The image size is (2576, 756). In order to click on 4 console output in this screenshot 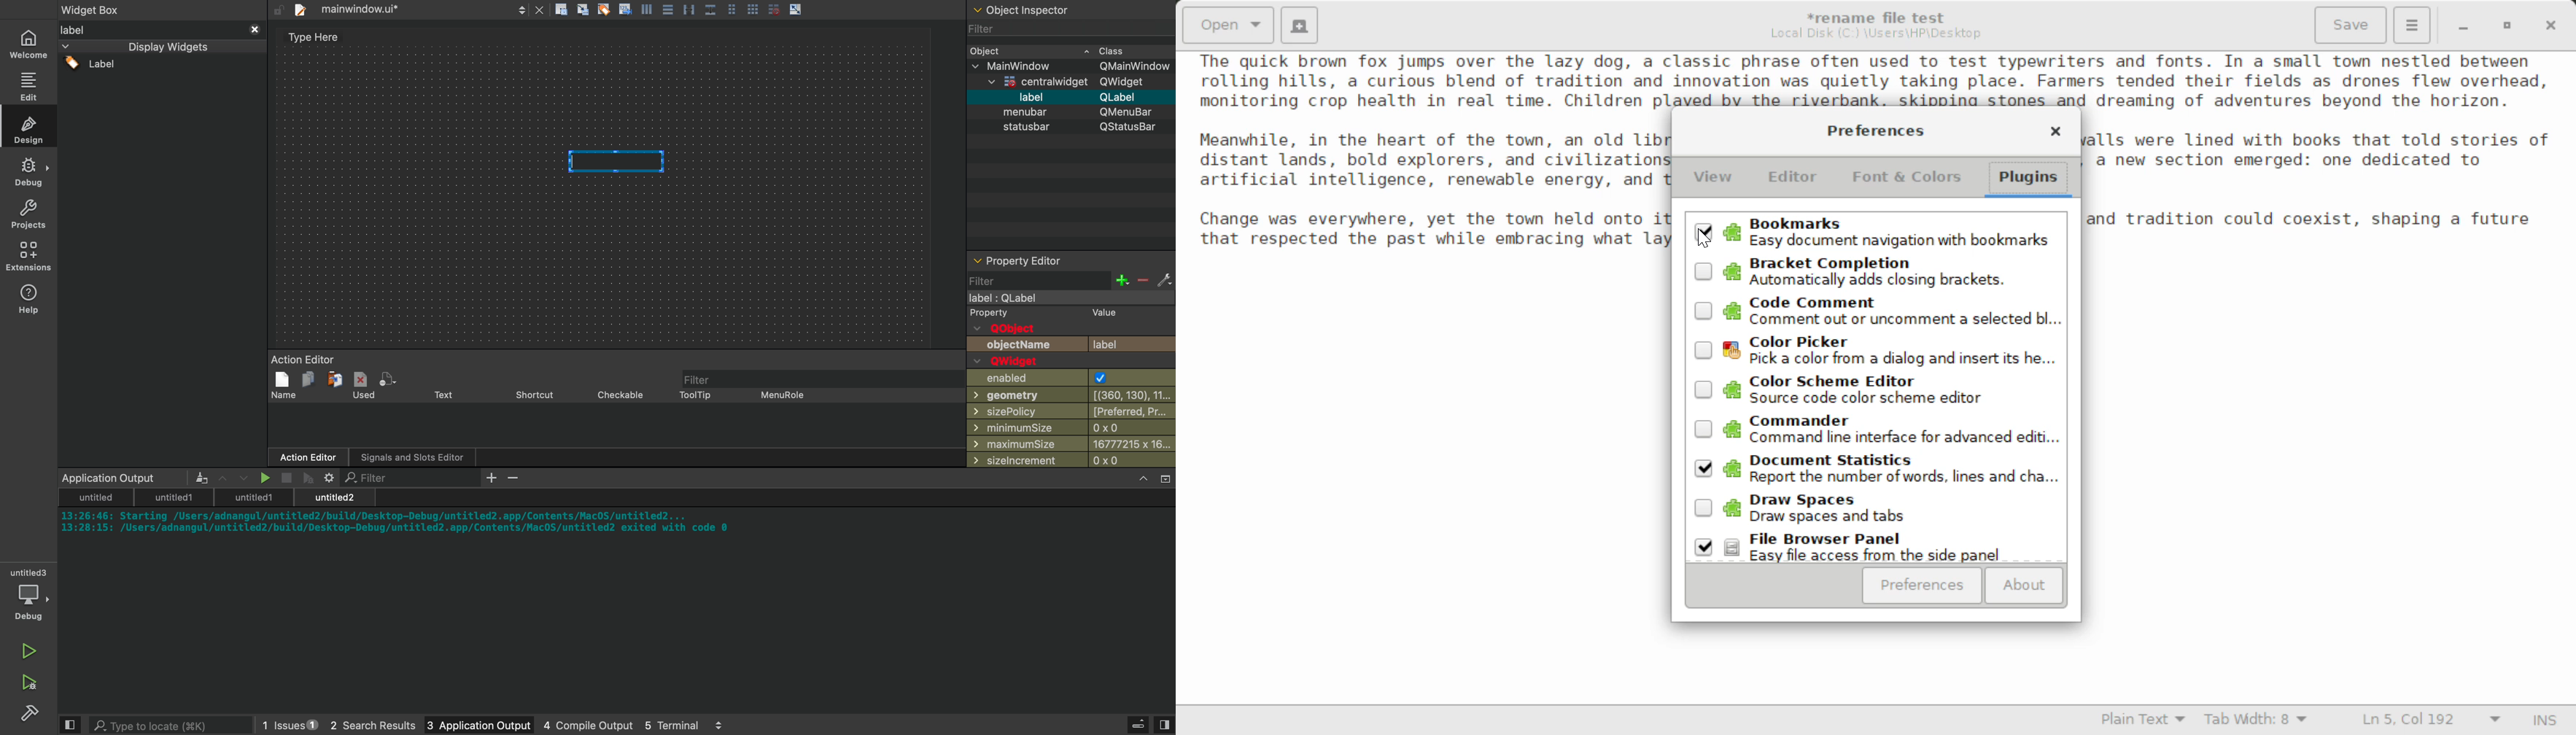, I will do `click(578, 726)`.